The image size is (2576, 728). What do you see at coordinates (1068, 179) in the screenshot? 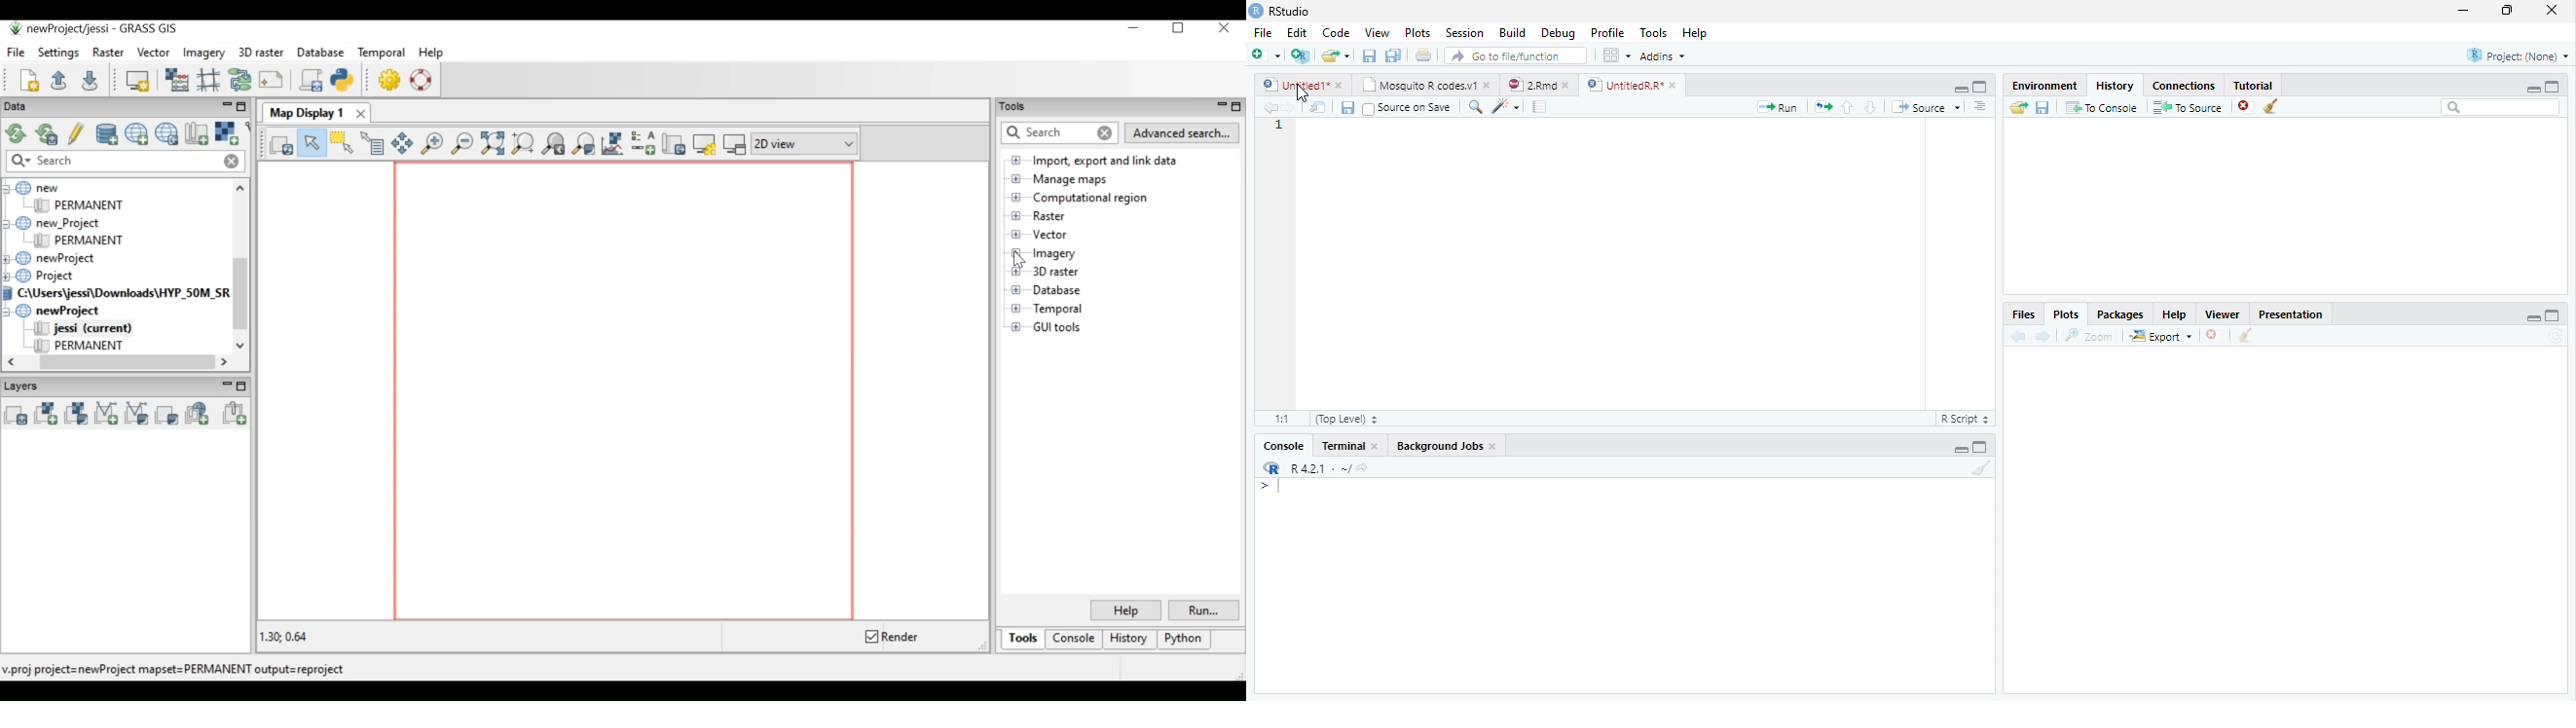
I see `Manage maps` at bounding box center [1068, 179].